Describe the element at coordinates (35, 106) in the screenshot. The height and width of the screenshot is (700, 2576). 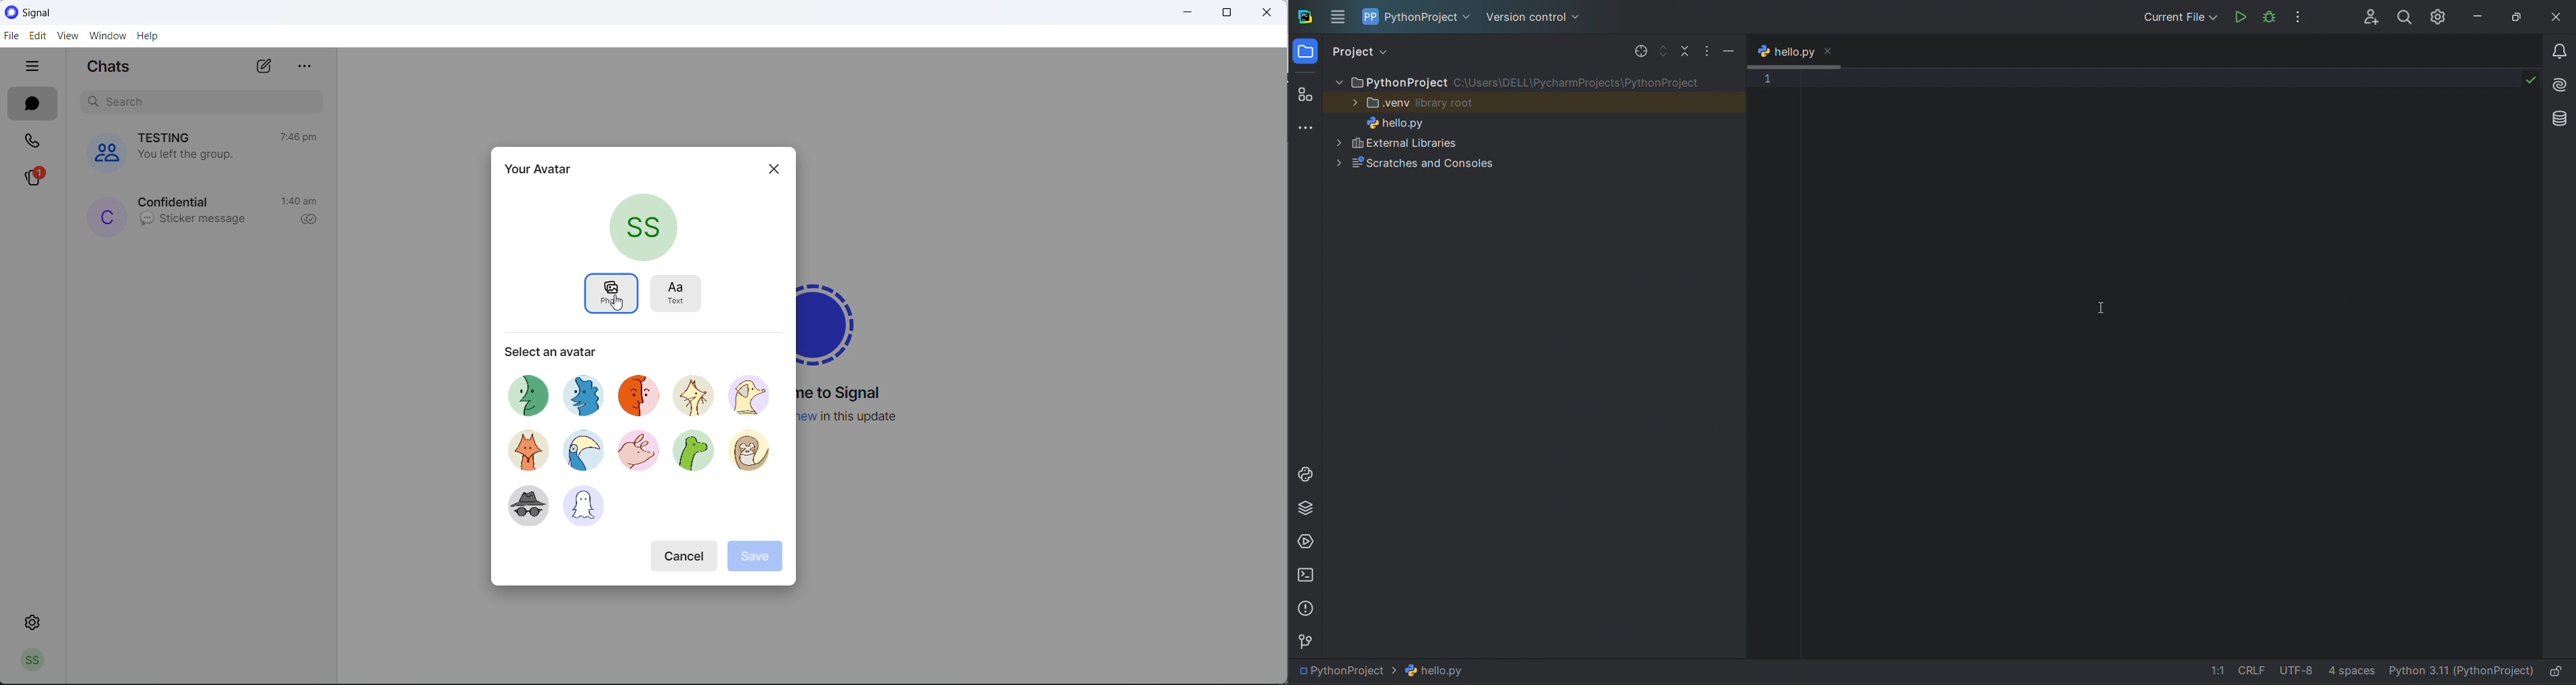
I see `chats` at that location.